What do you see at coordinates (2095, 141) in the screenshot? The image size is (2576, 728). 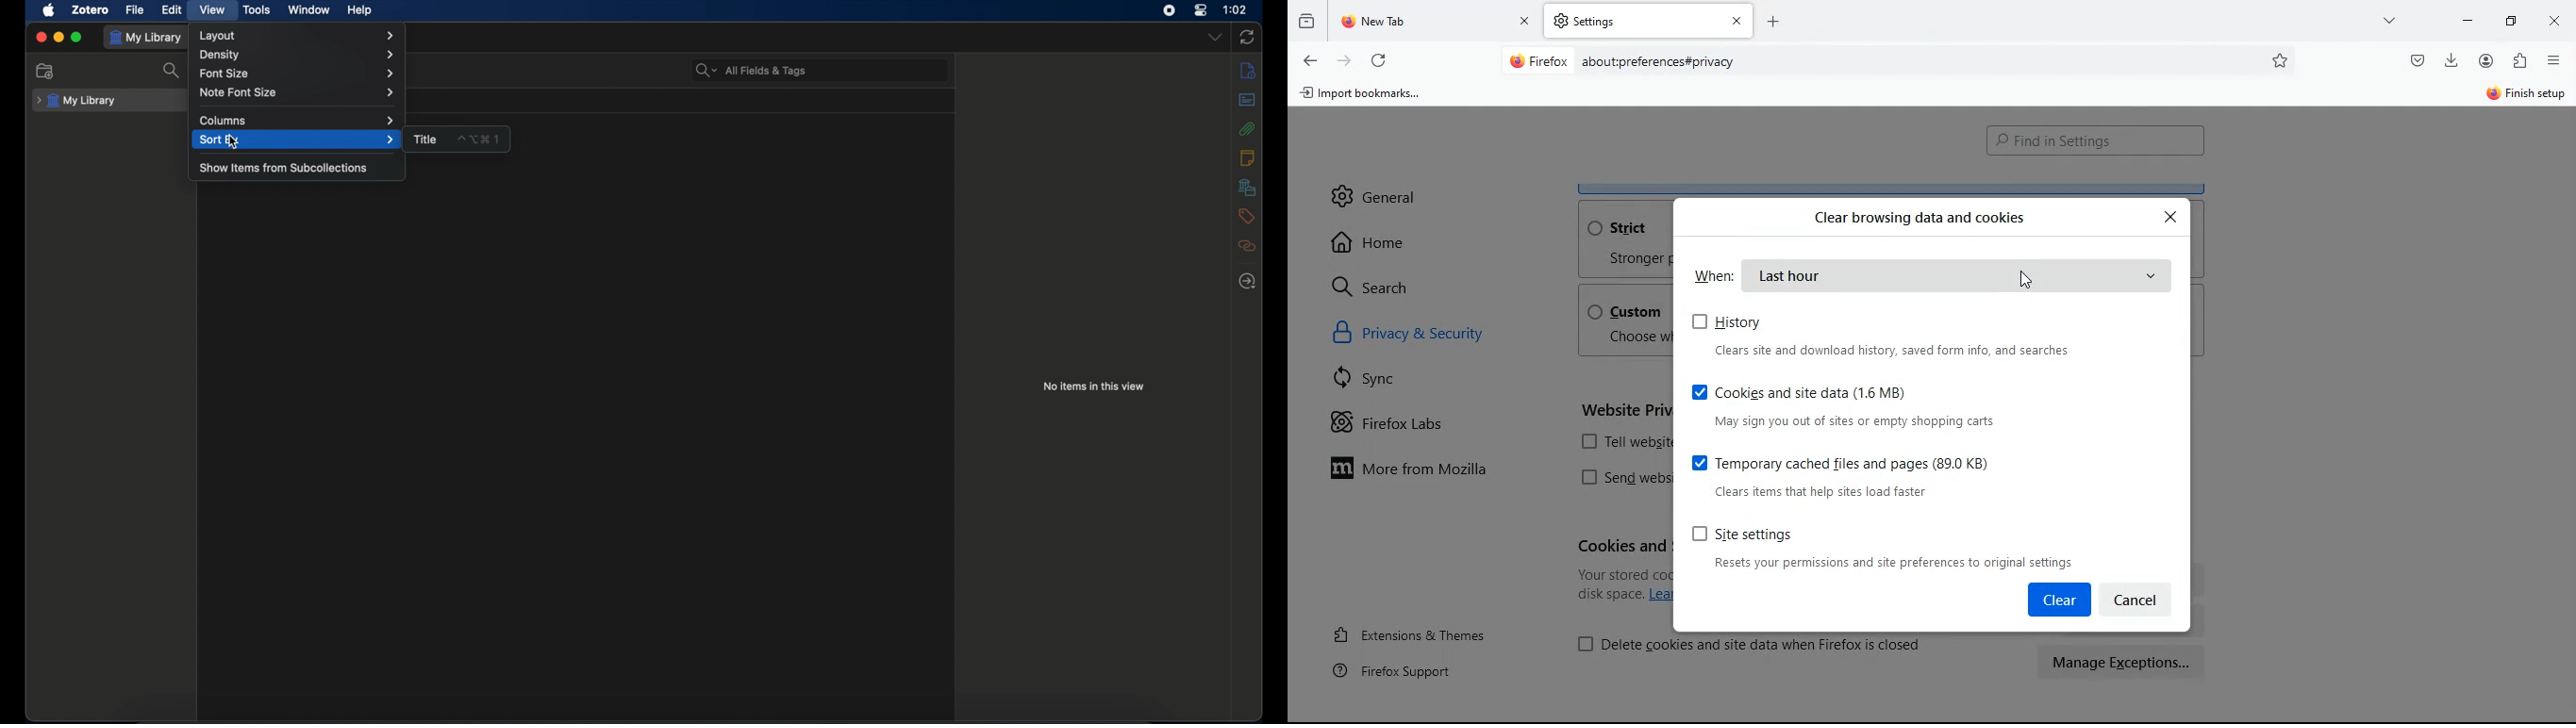 I see `find` at bounding box center [2095, 141].